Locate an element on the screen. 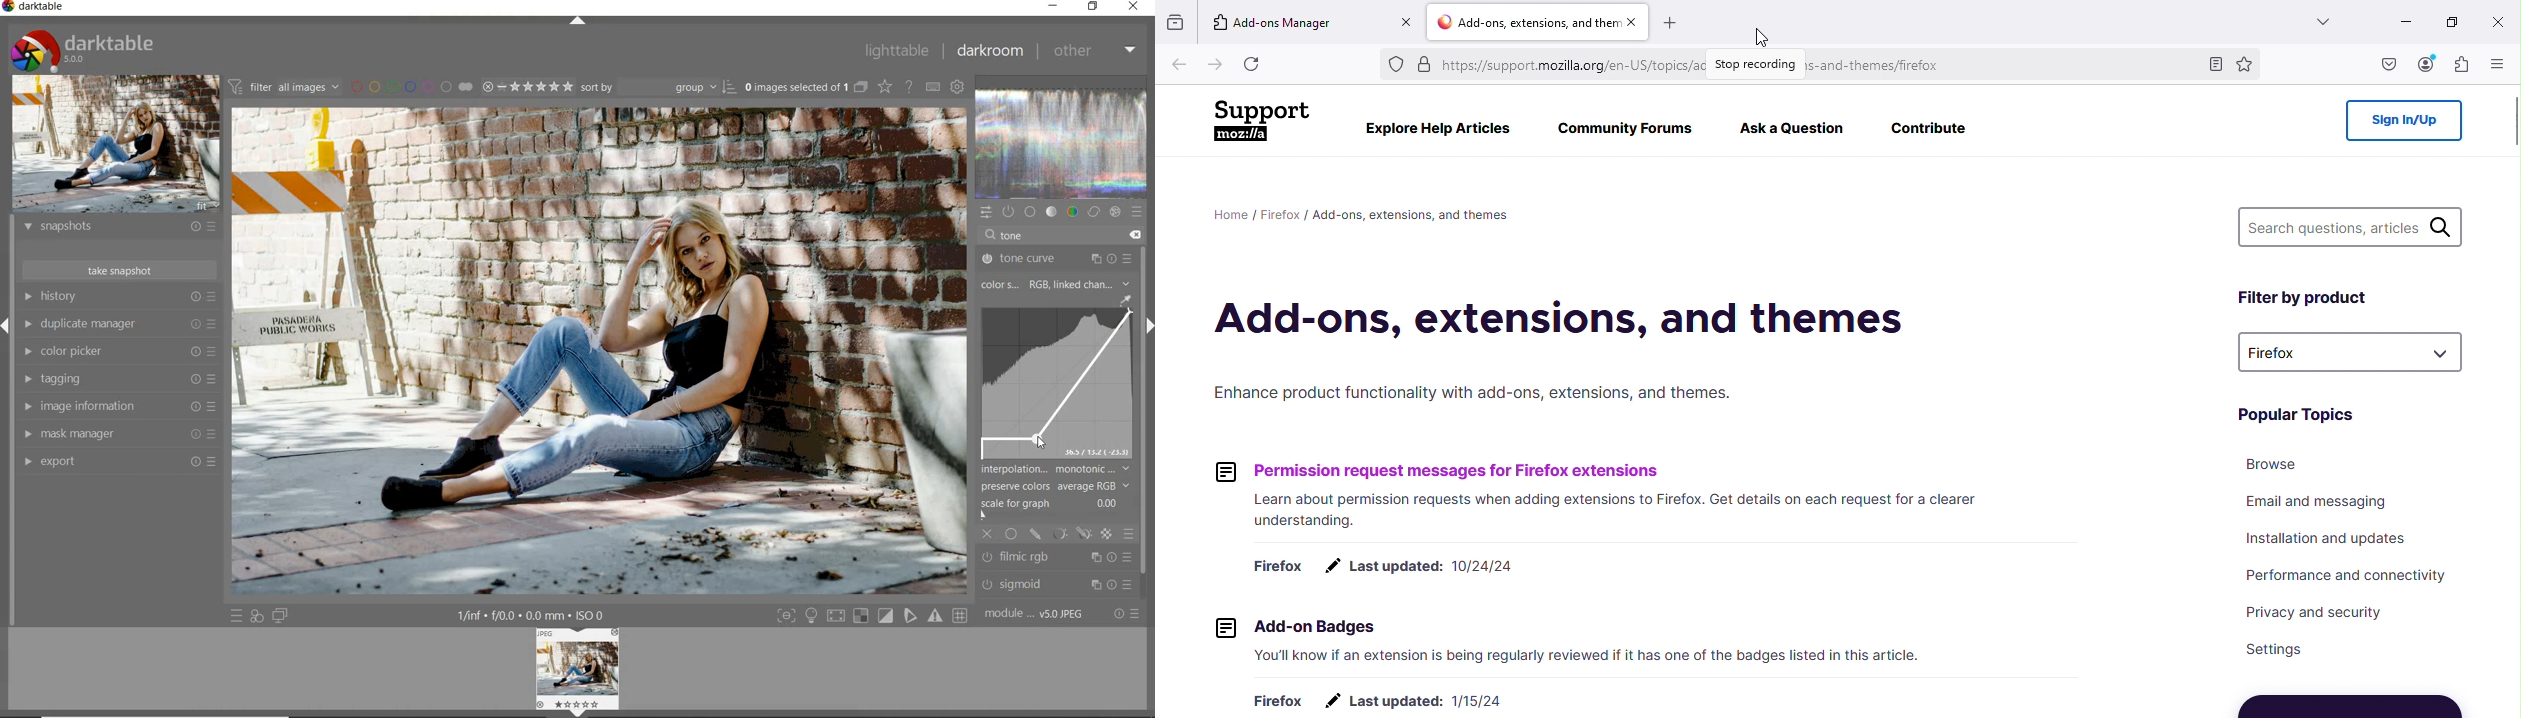  Permission request messages for Firefox extensions is located at coordinates (1459, 467).